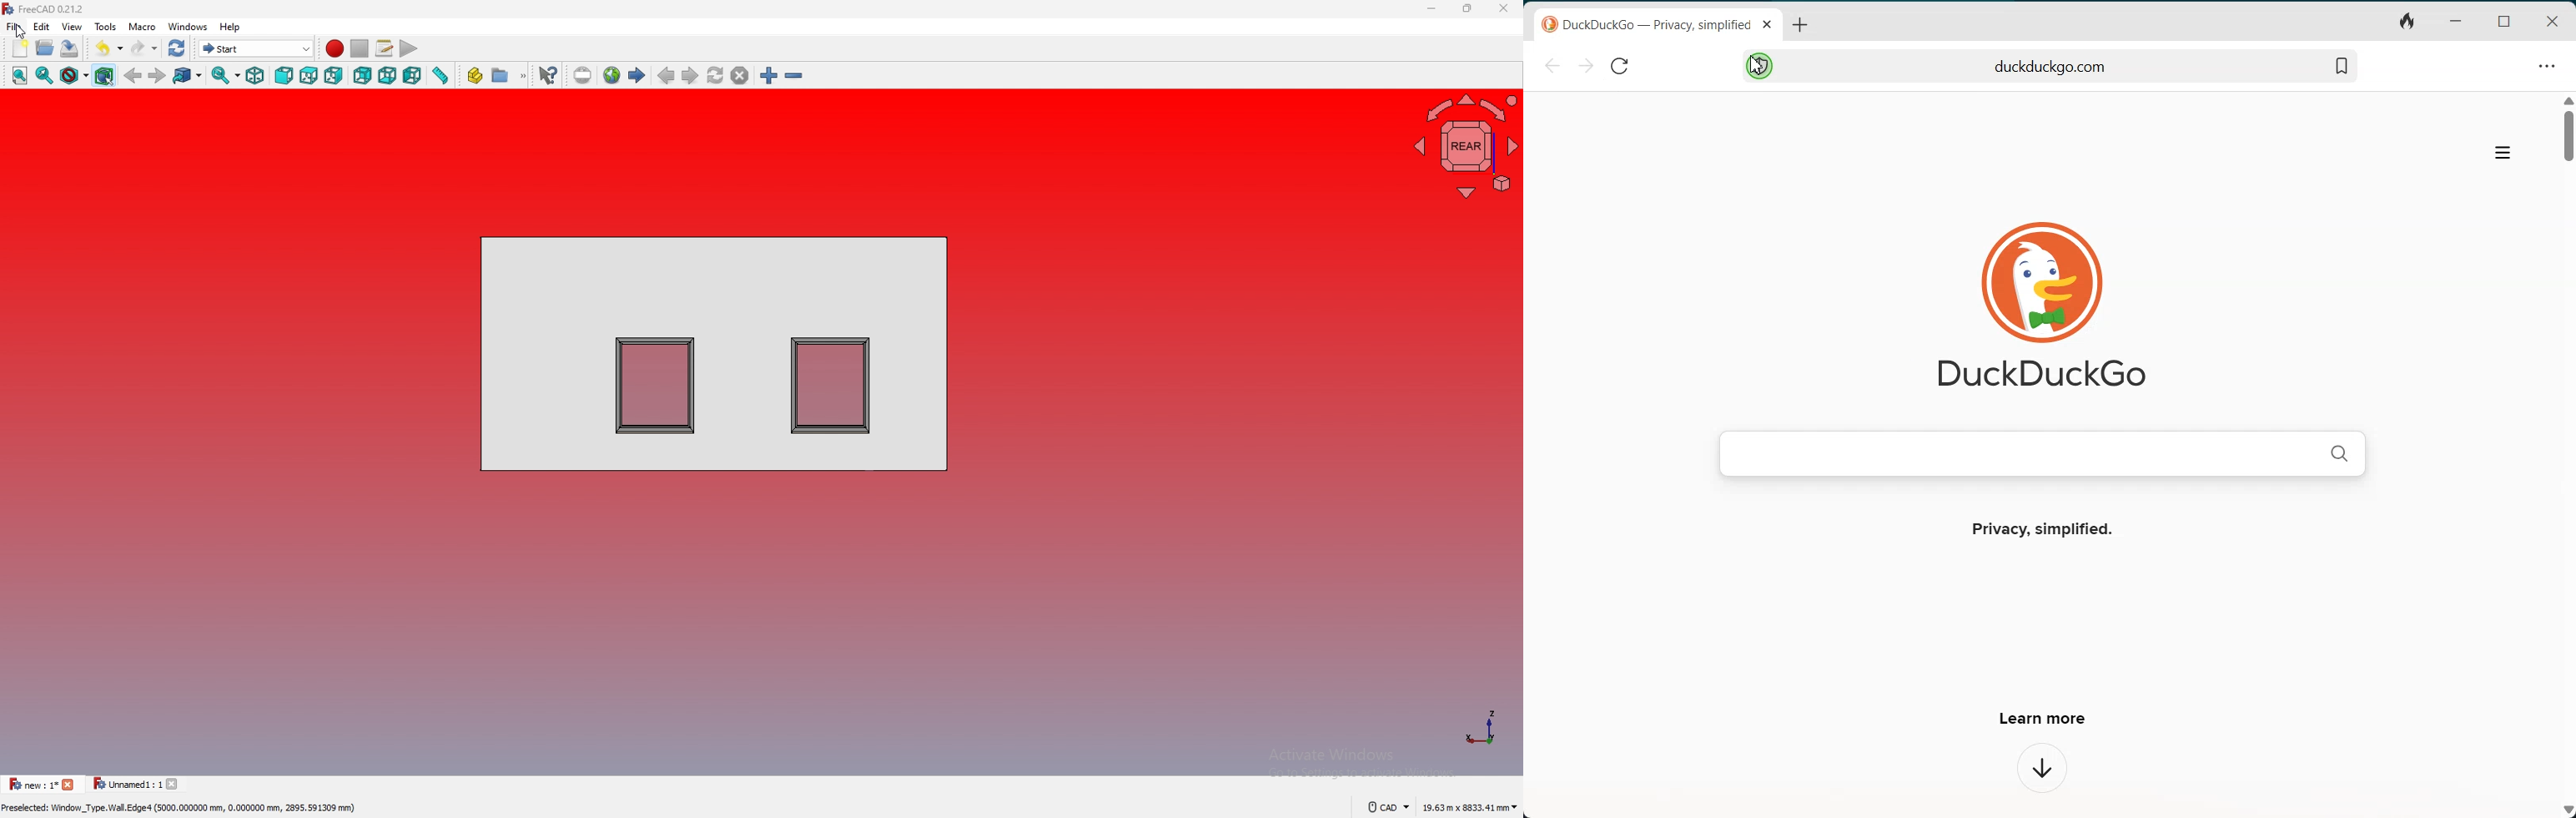 The image size is (2576, 840). Describe the element at coordinates (1470, 8) in the screenshot. I see `resize` at that location.